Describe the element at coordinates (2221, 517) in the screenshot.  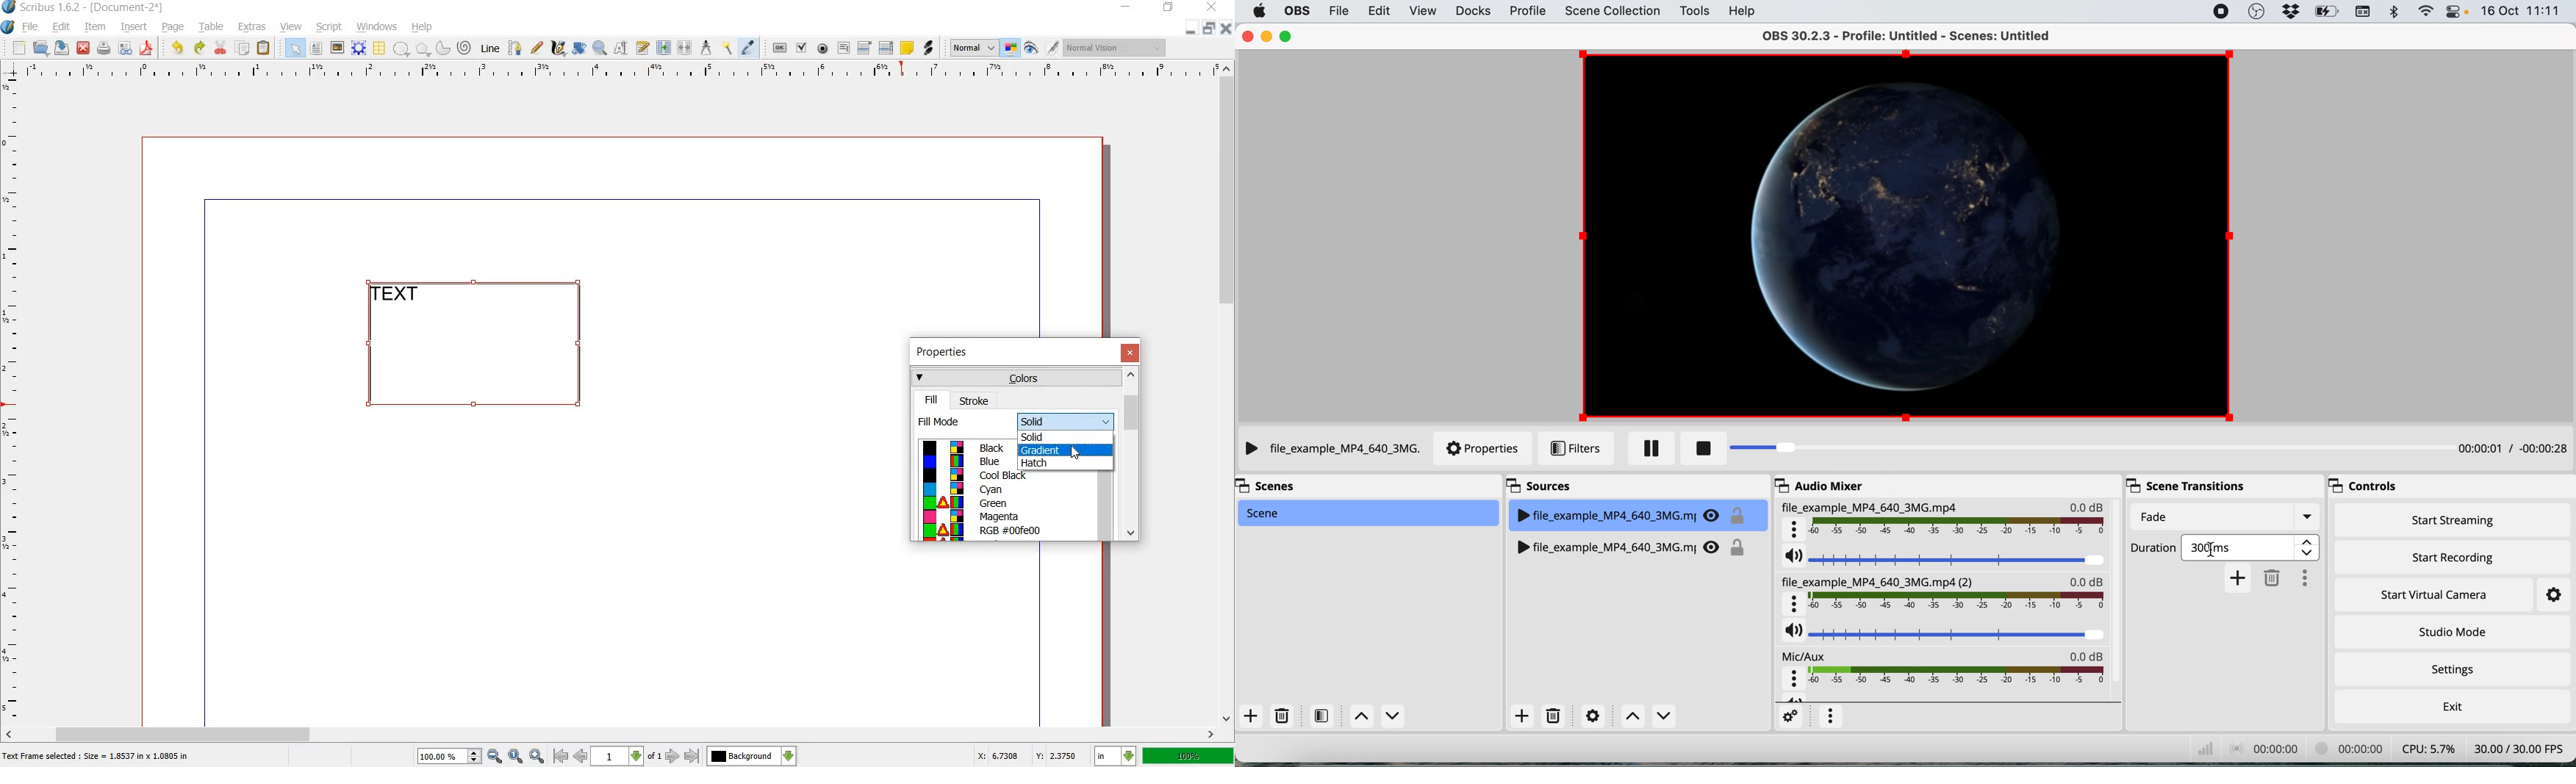
I see `fade` at that location.